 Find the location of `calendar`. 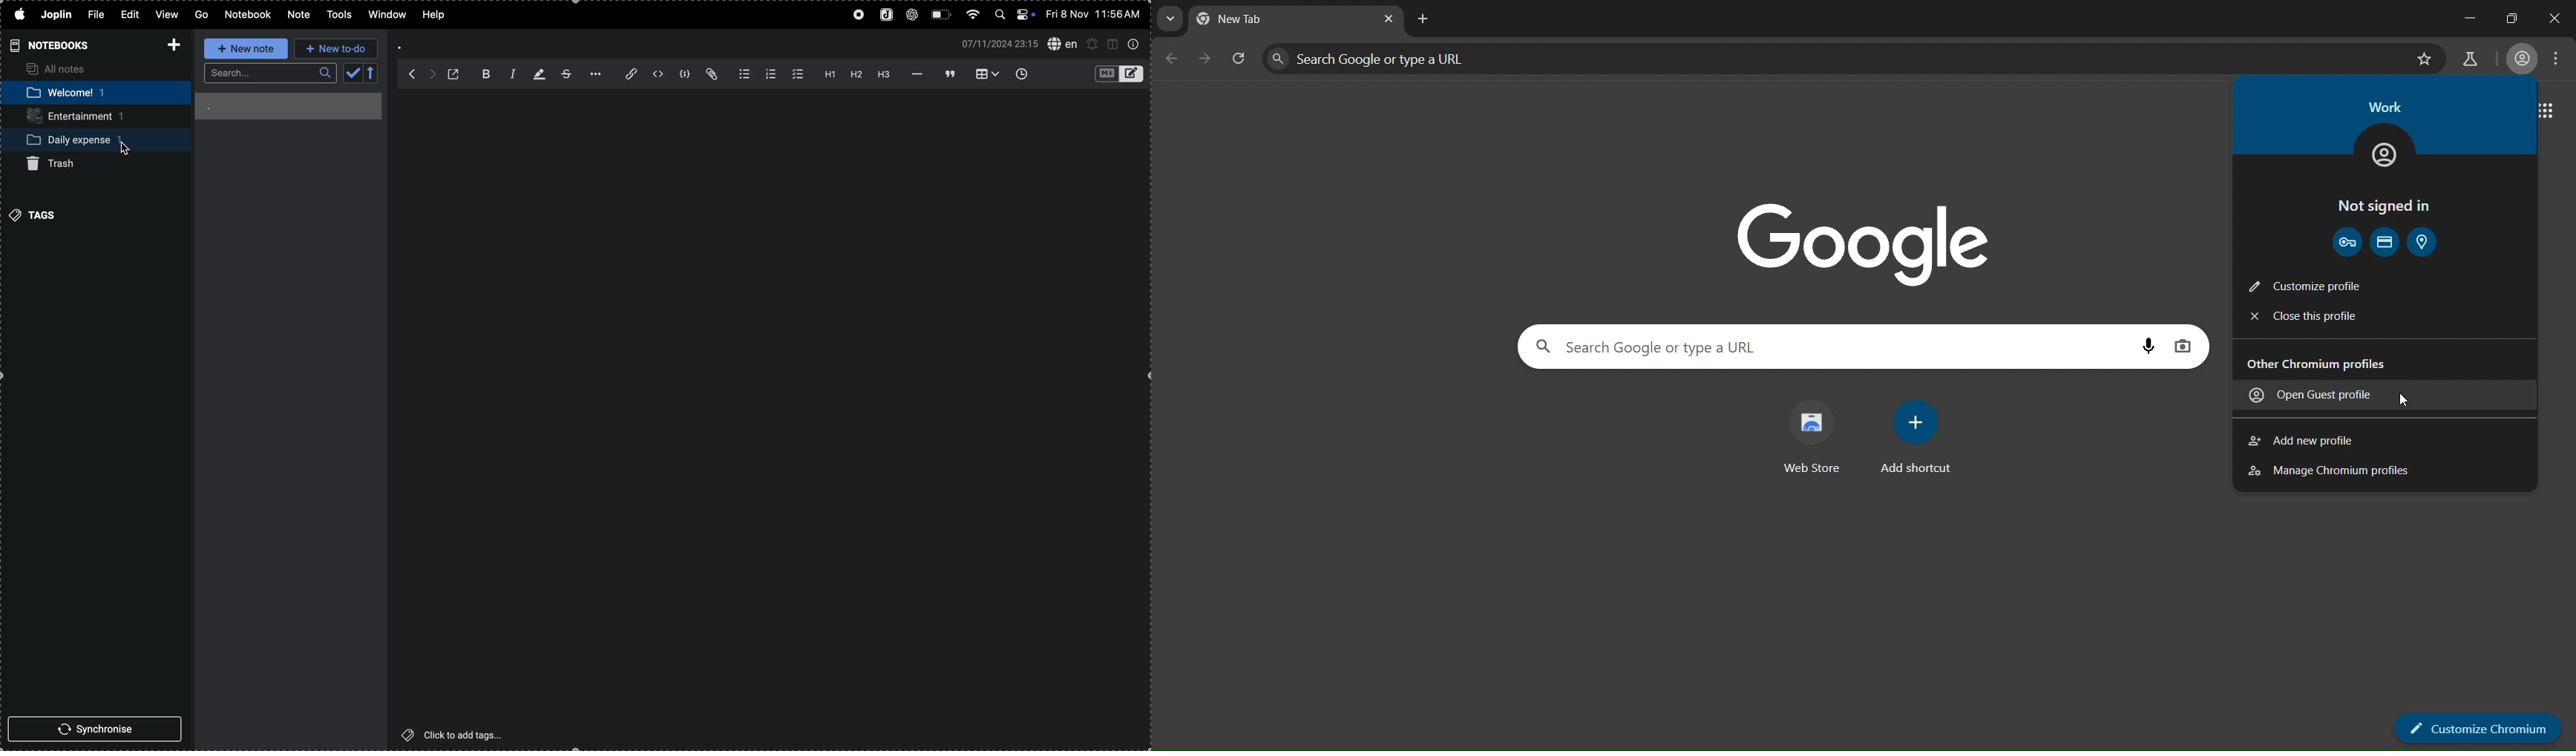

calendar is located at coordinates (362, 74).